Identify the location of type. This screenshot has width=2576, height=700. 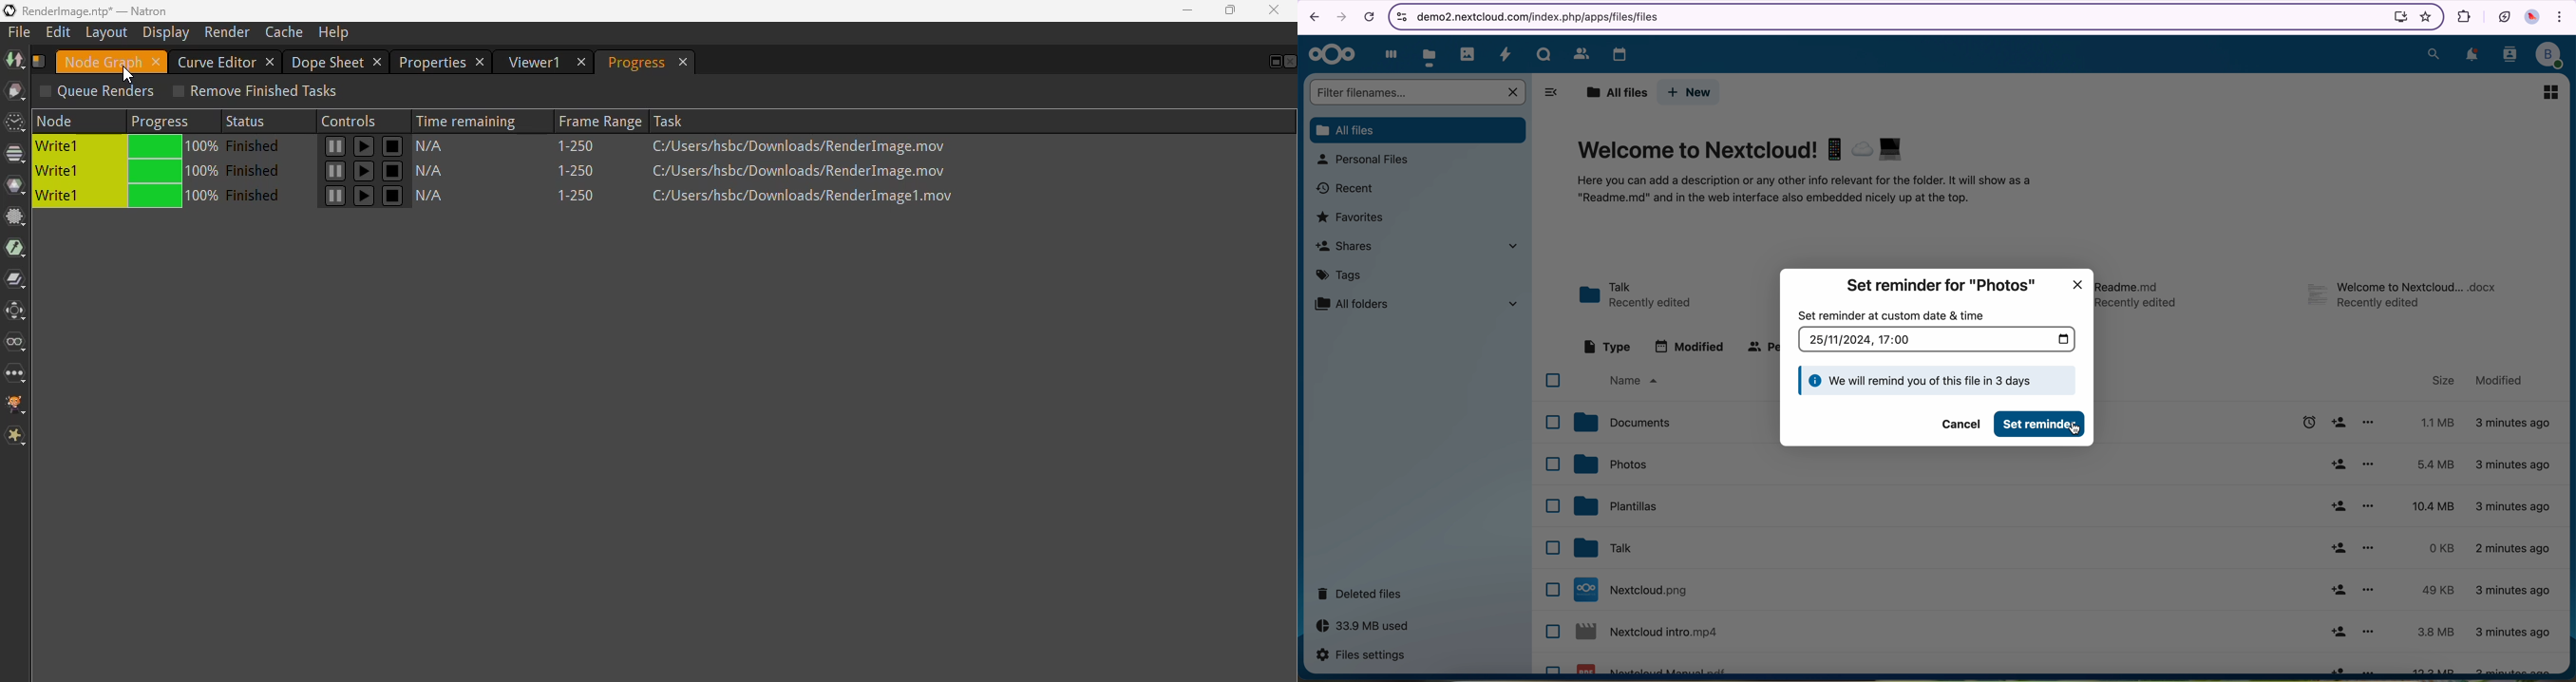
(1606, 346).